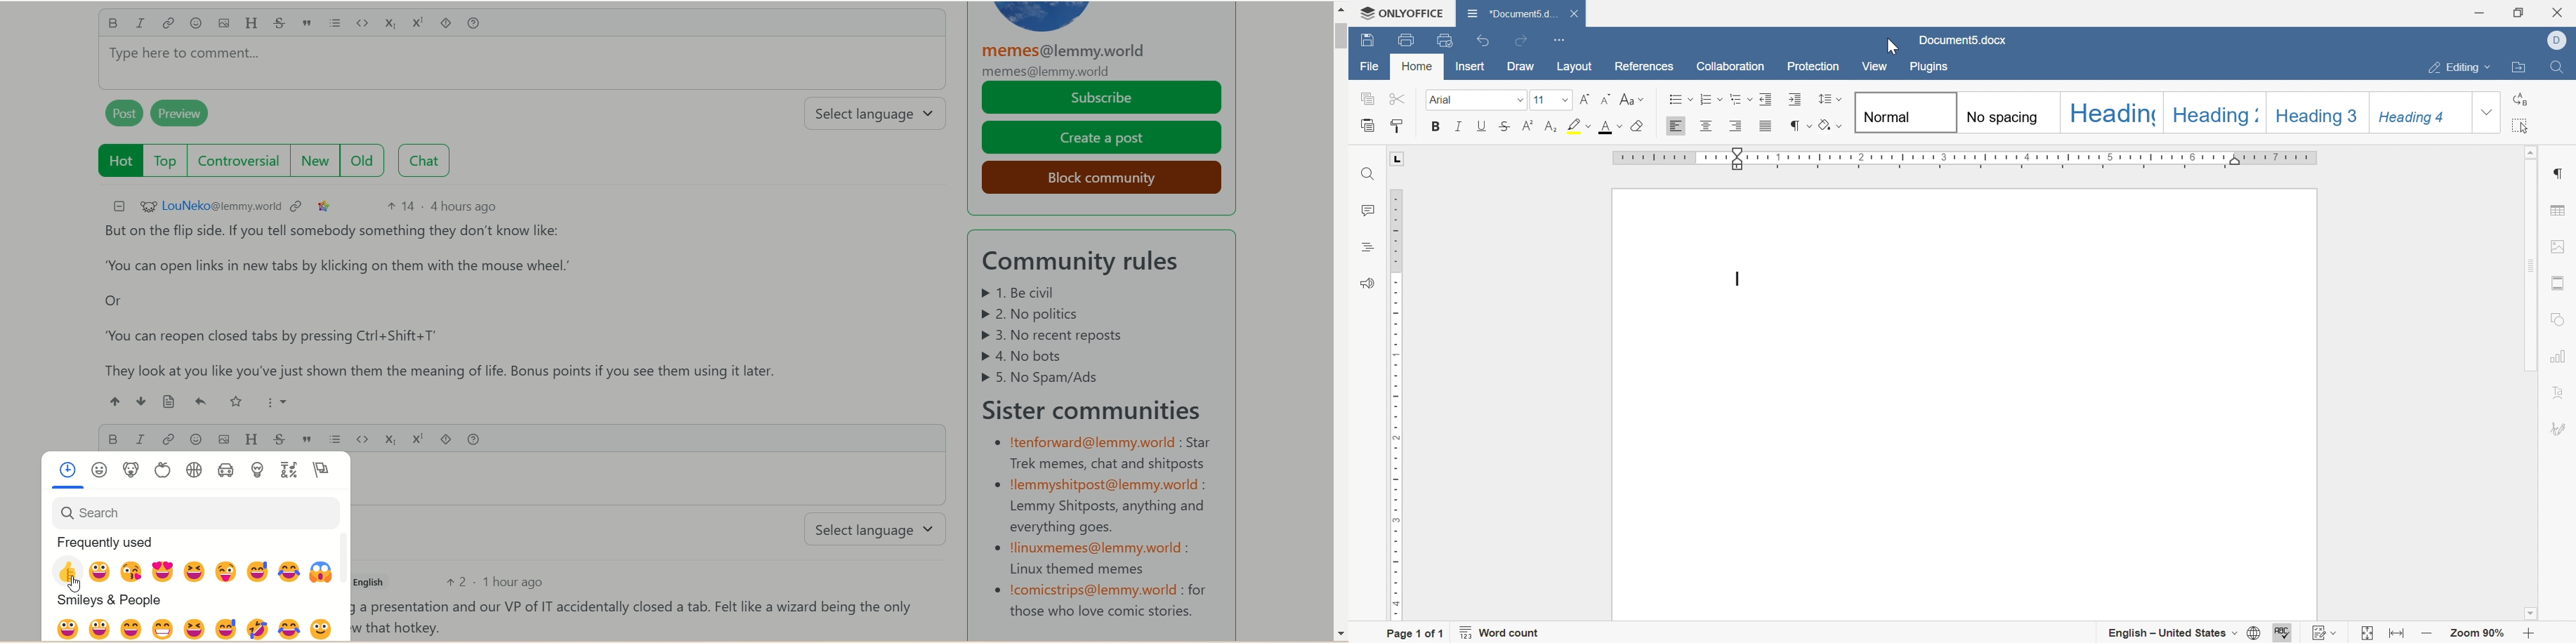 The width and height of the screenshot is (2576, 644). What do you see at coordinates (112, 437) in the screenshot?
I see `bold` at bounding box center [112, 437].